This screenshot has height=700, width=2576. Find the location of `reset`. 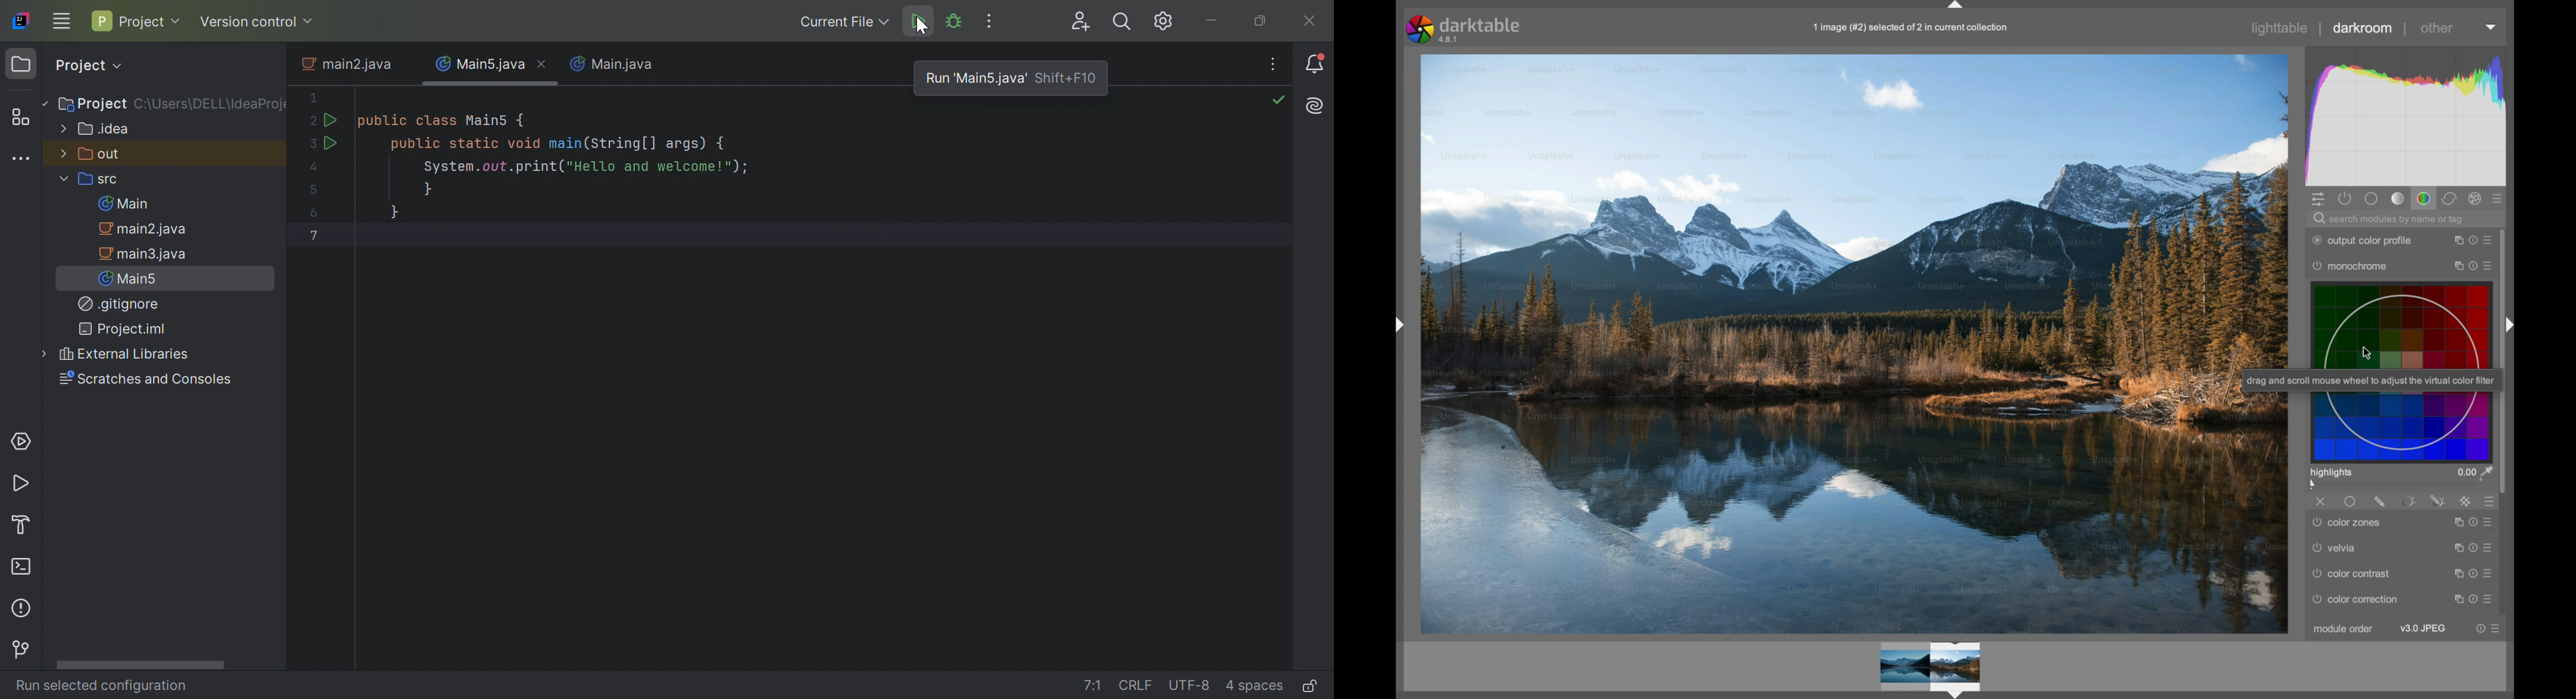

reset is located at coordinates (2474, 523).